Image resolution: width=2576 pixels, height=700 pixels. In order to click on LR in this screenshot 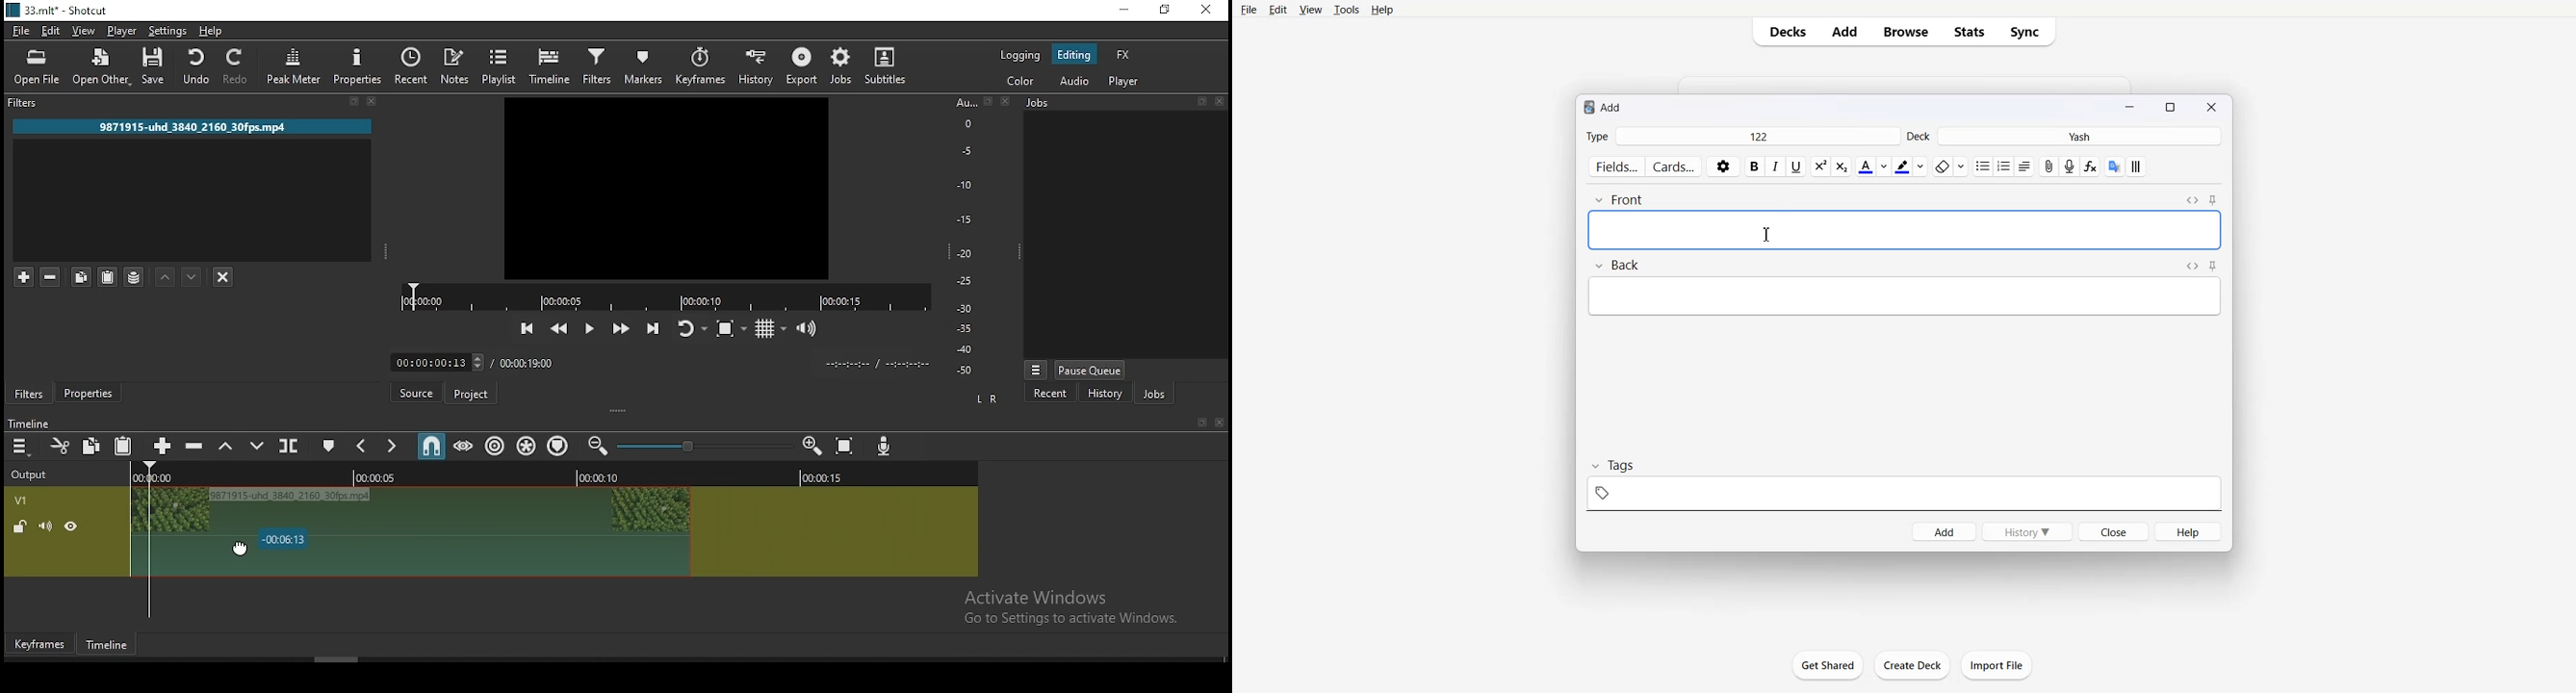, I will do `click(989, 401)`.